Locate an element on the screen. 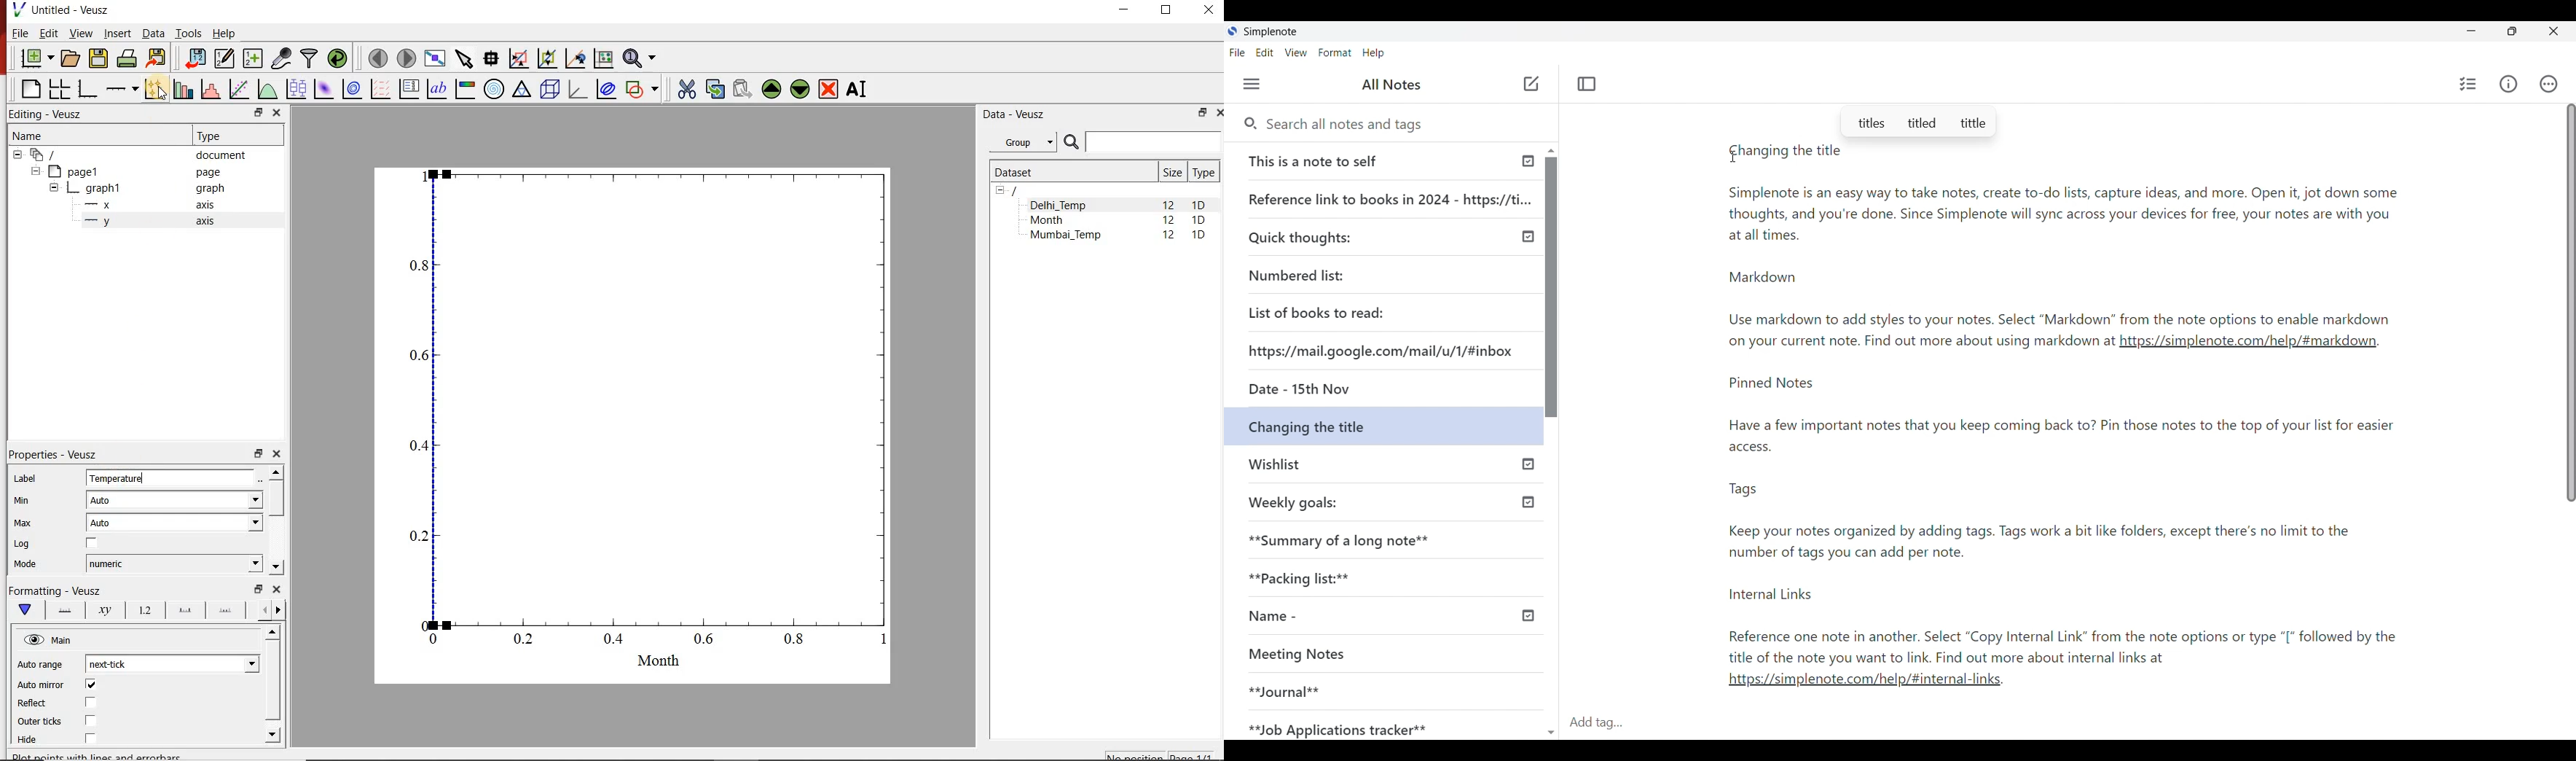 The image size is (2576, 784). next-tick is located at coordinates (172, 664).